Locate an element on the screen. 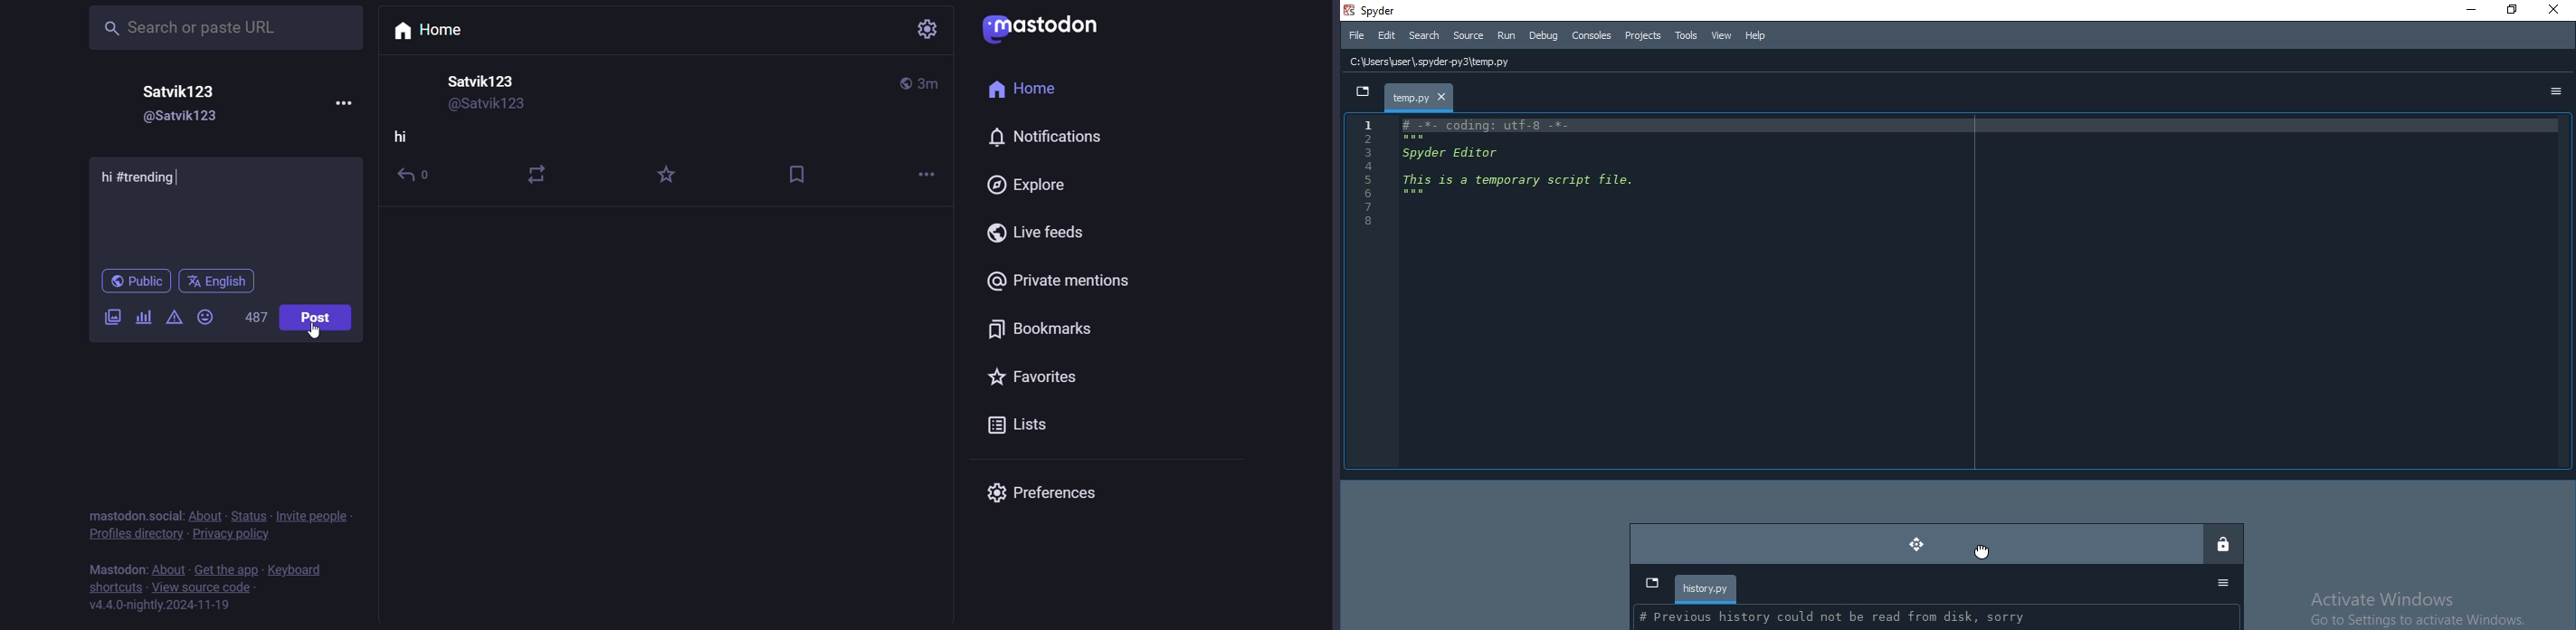 The width and height of the screenshot is (2576, 644). Help is located at coordinates (1756, 35).